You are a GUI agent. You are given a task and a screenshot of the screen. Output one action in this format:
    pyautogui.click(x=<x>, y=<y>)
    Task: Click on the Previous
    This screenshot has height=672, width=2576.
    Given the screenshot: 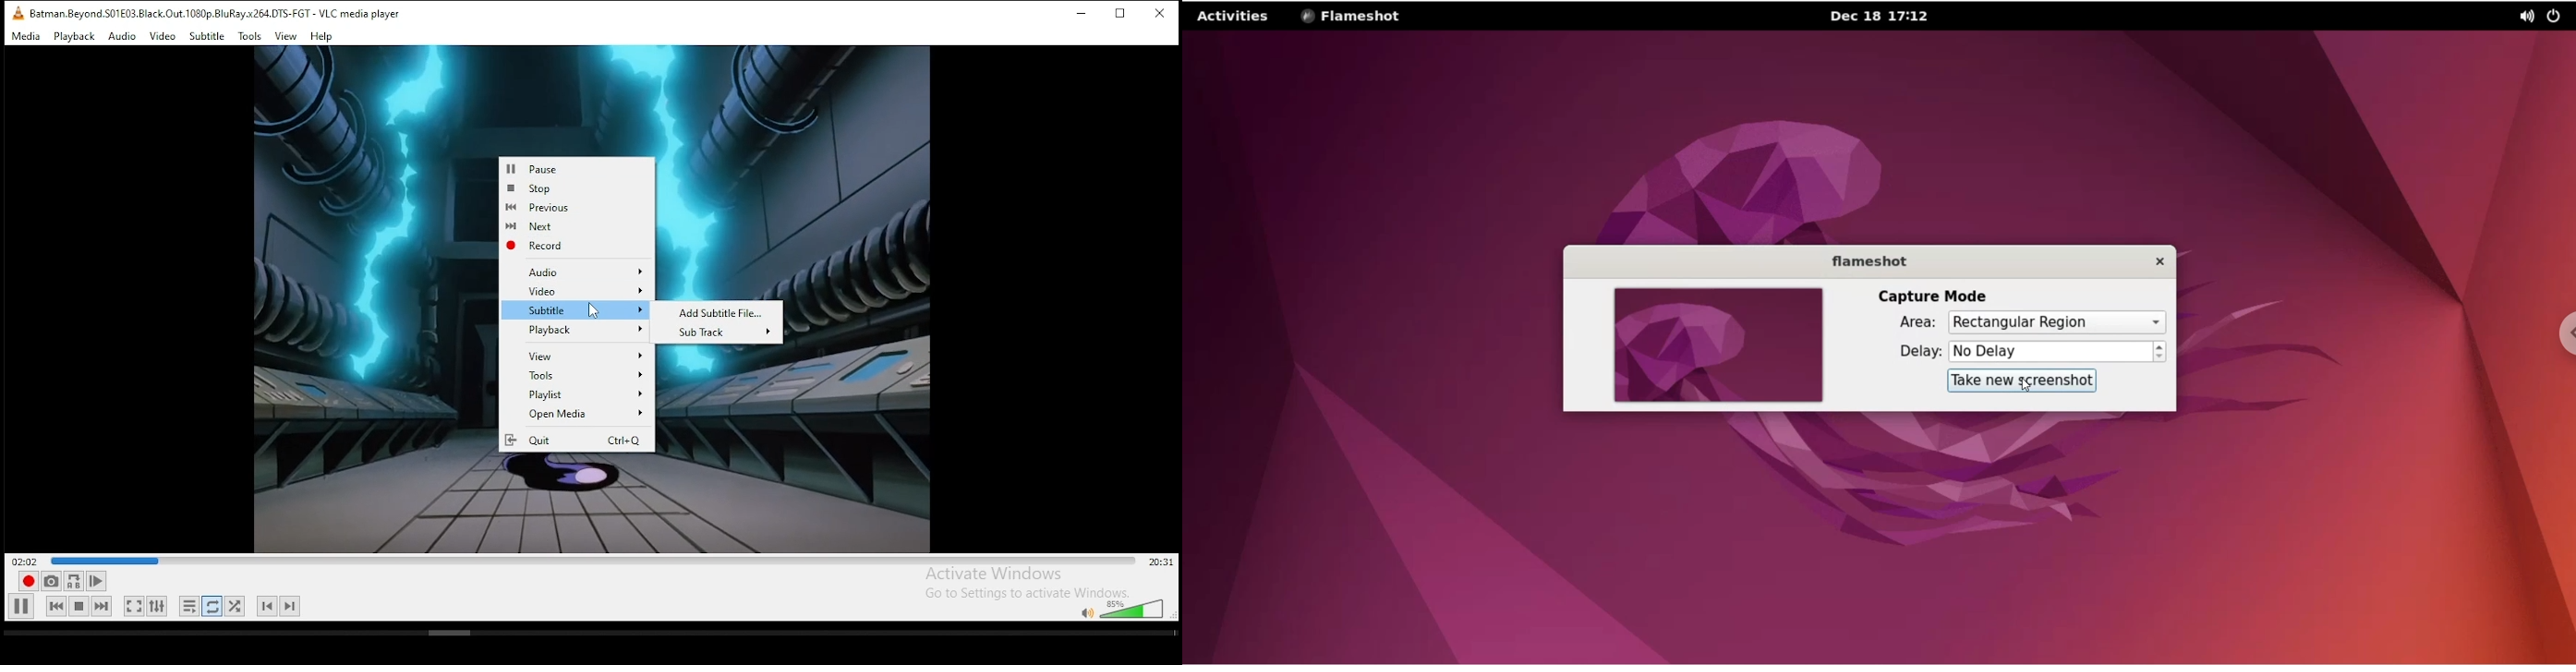 What is the action you would take?
    pyautogui.click(x=571, y=208)
    